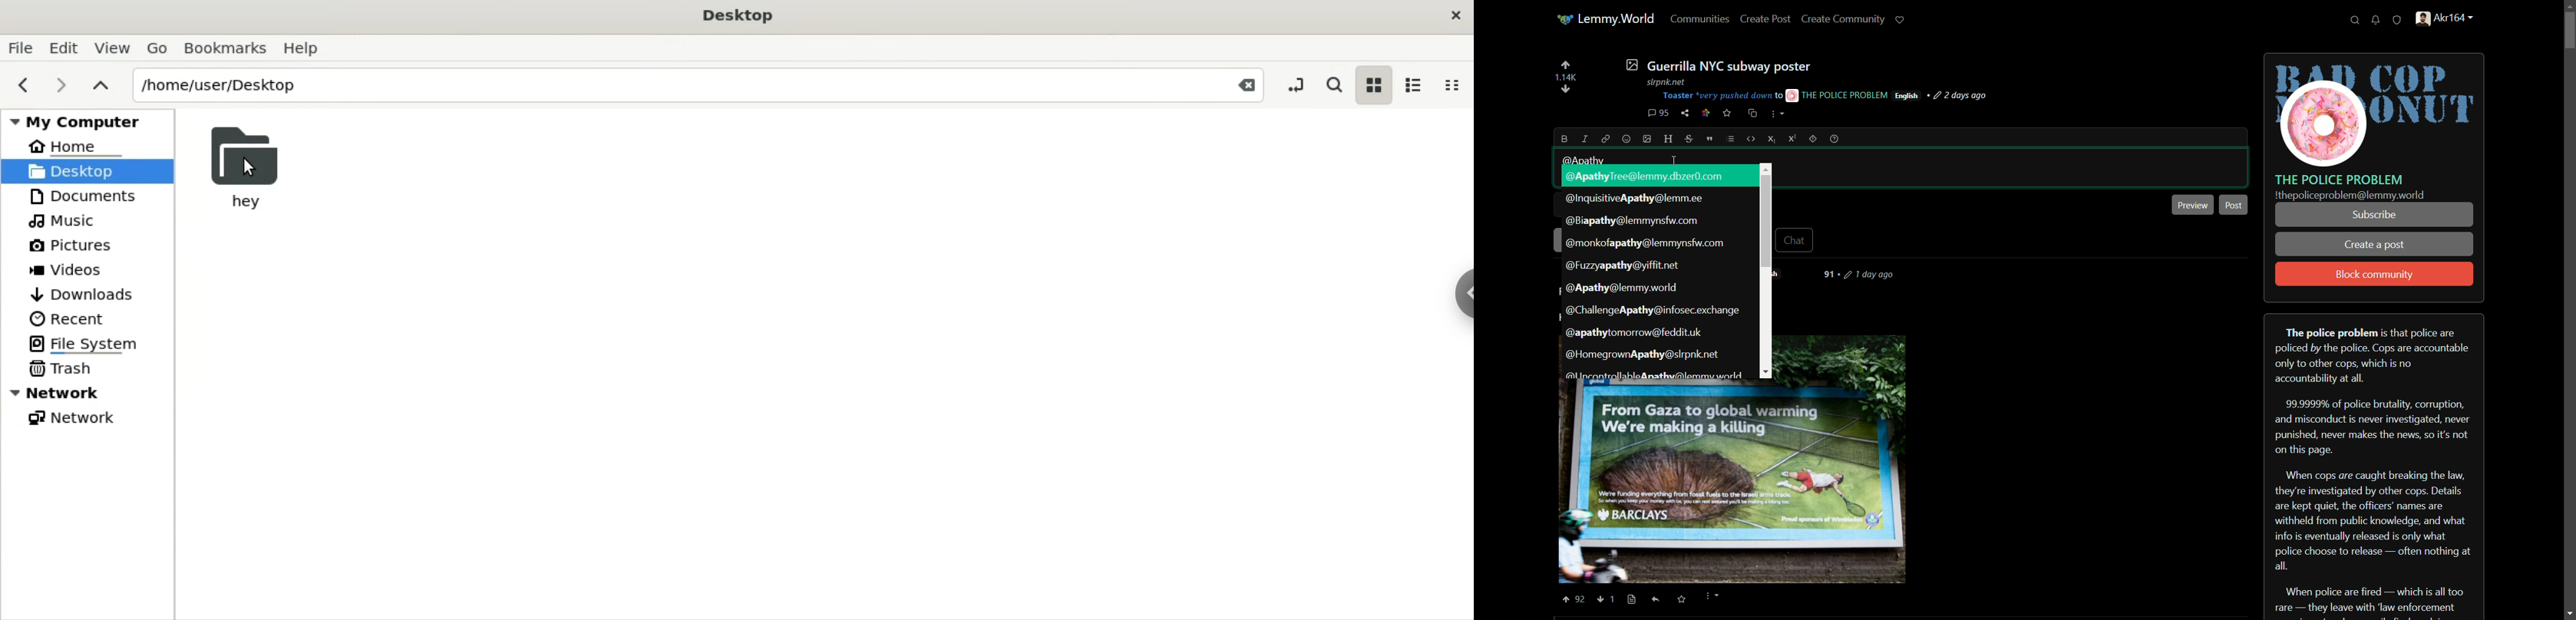  Describe the element at coordinates (71, 417) in the screenshot. I see `Network` at that location.